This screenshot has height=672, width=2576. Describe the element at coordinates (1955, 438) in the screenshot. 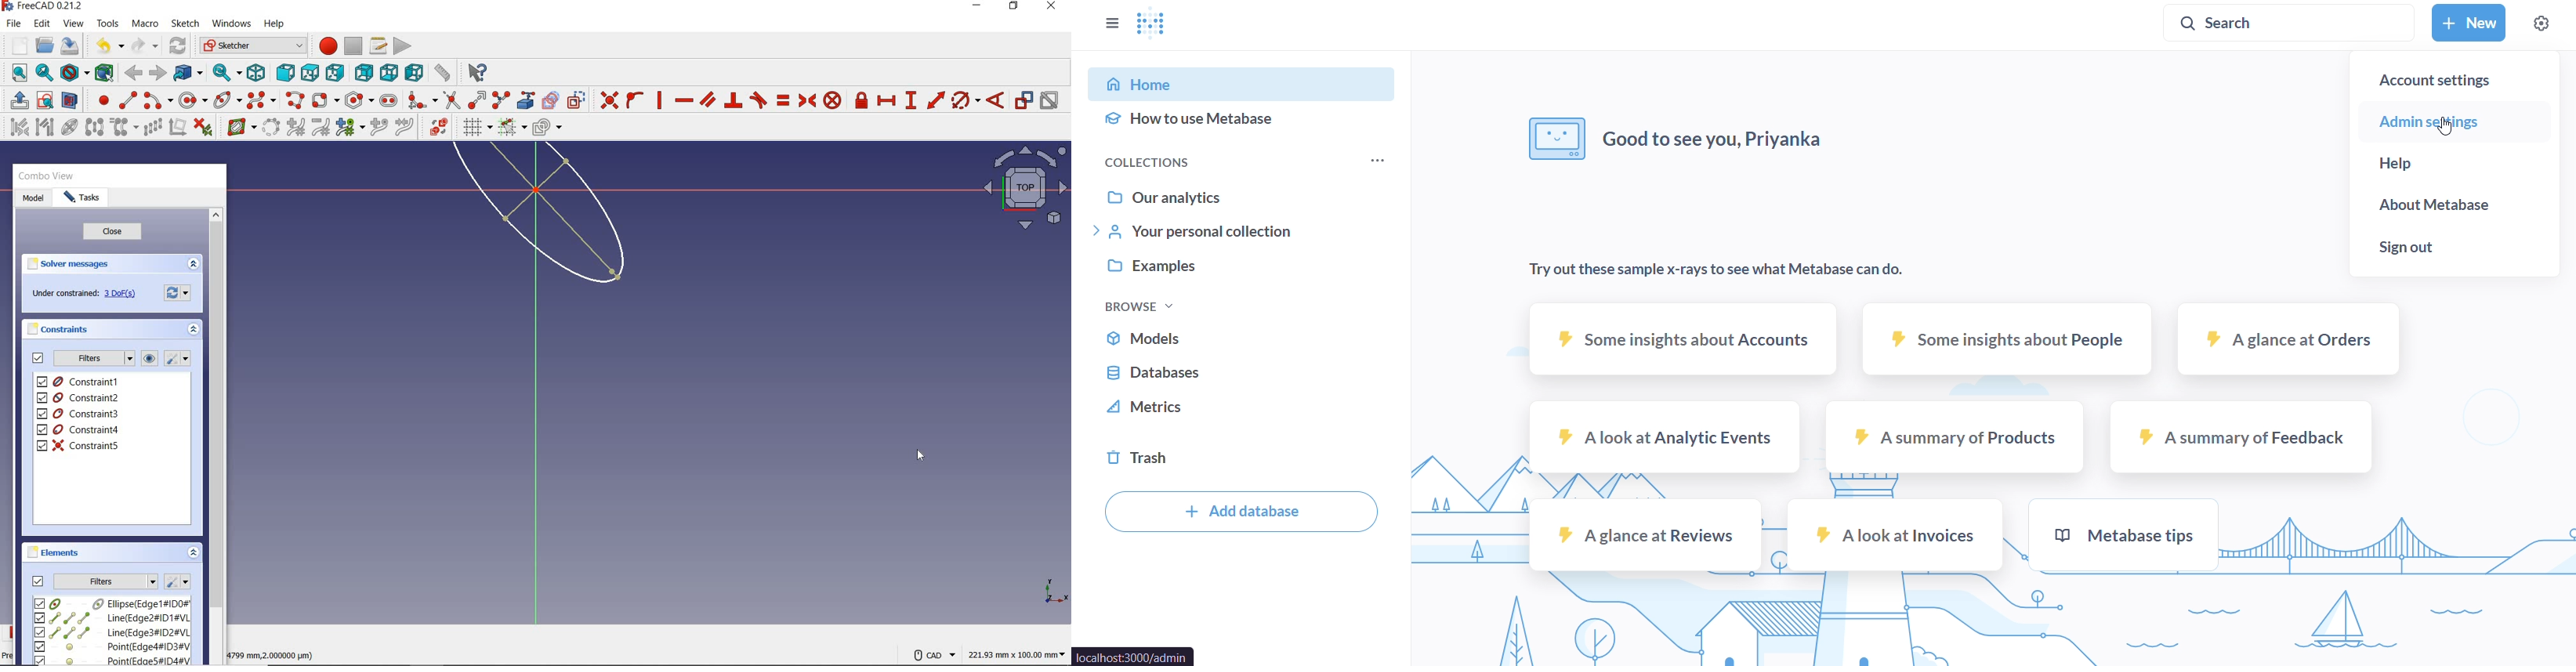

I see `a summary of products` at that location.